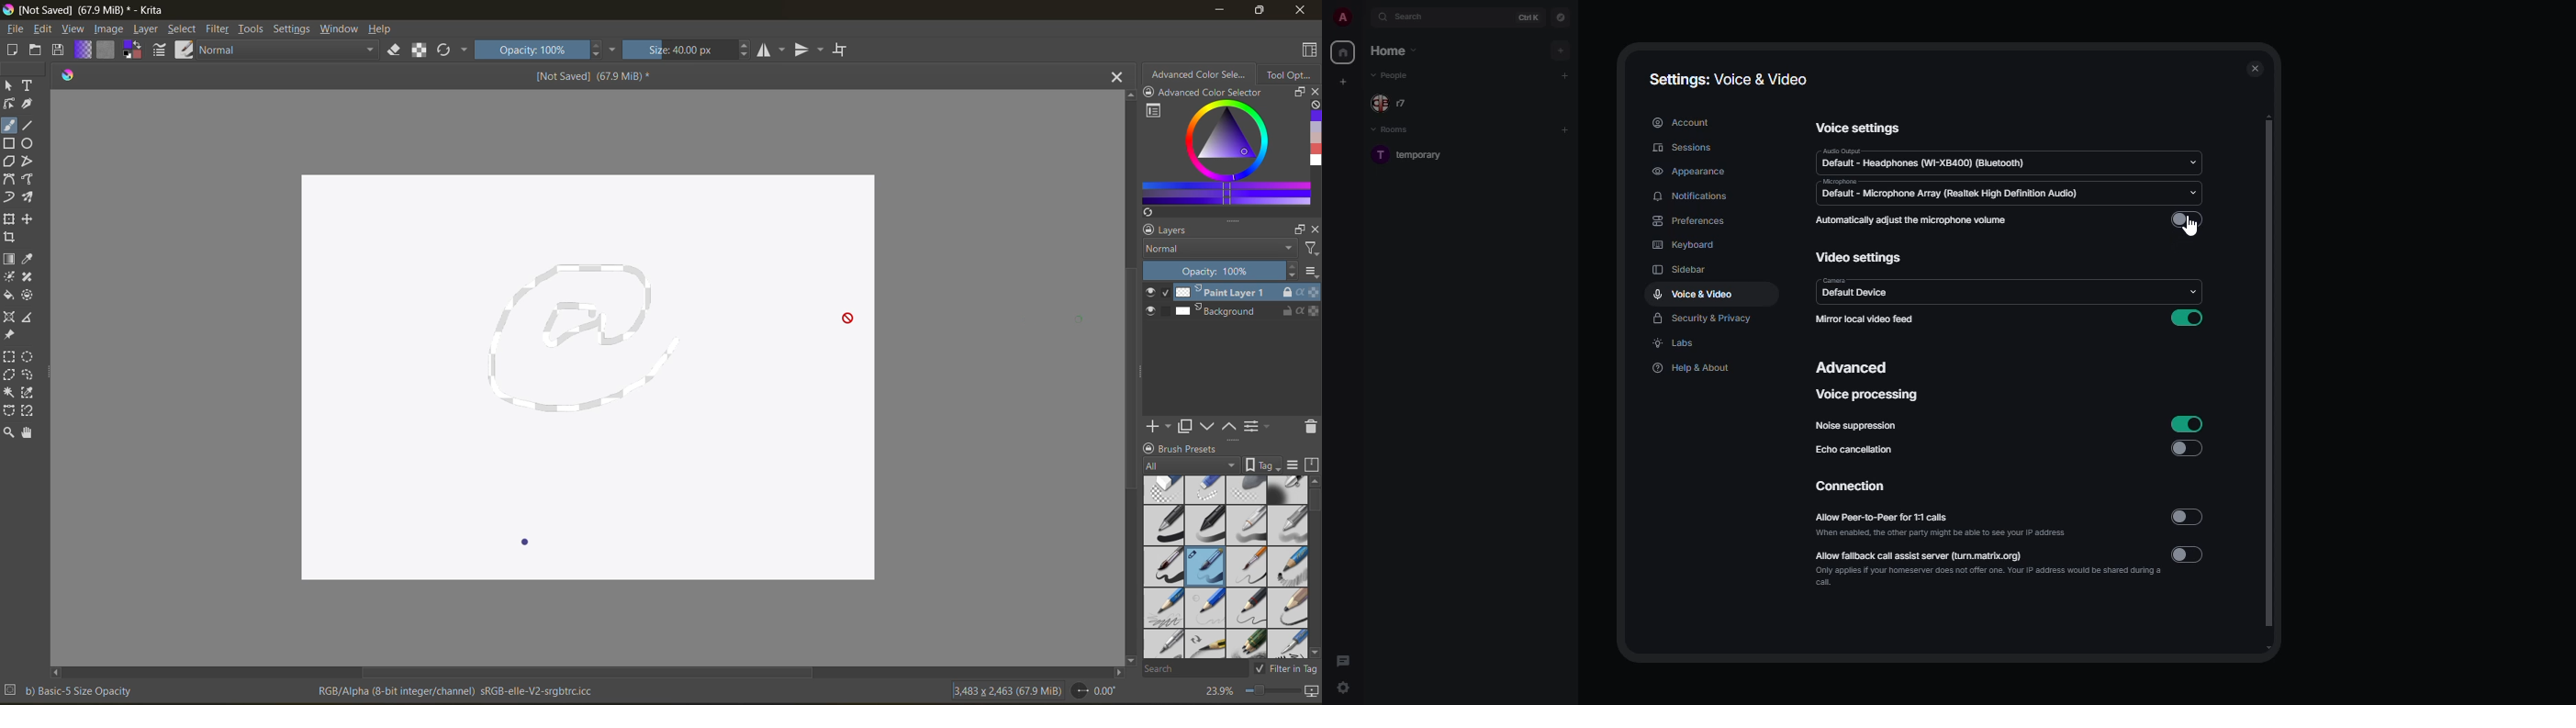 This screenshot has width=2576, height=728. What do you see at coordinates (1222, 270) in the screenshot?
I see `opacity` at bounding box center [1222, 270].